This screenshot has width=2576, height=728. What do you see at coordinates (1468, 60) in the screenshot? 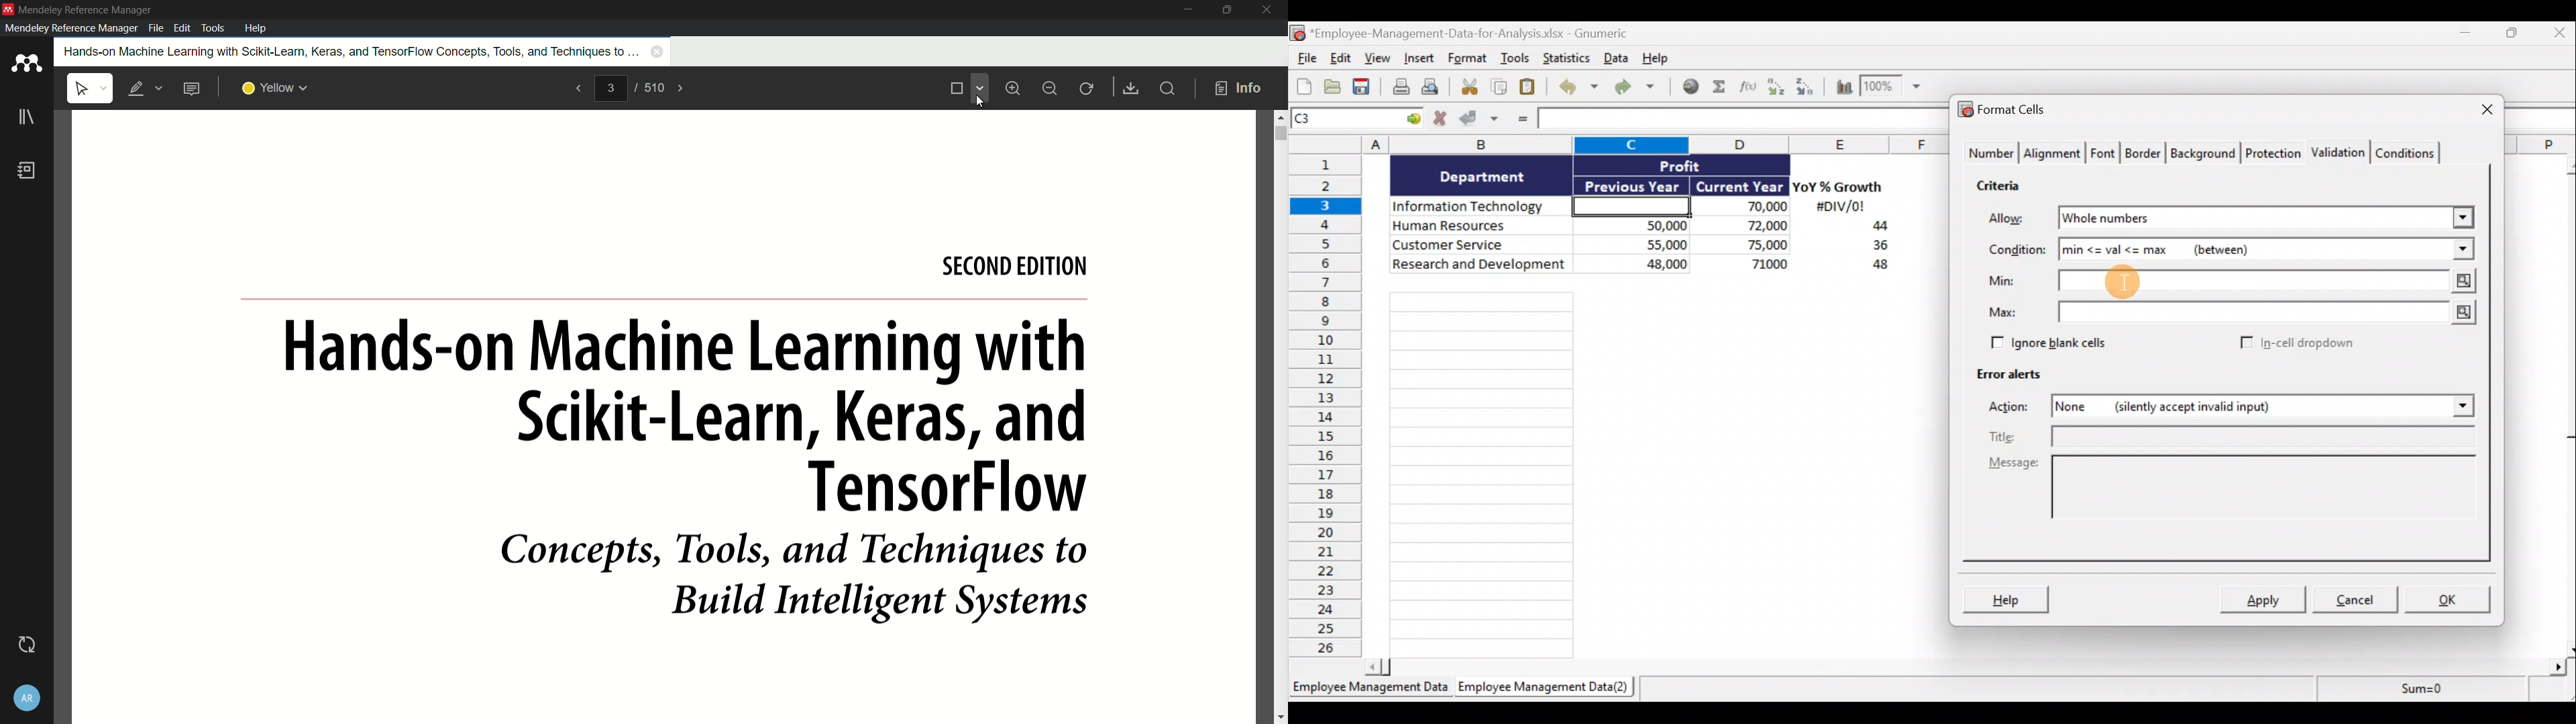
I see `Format` at bounding box center [1468, 60].